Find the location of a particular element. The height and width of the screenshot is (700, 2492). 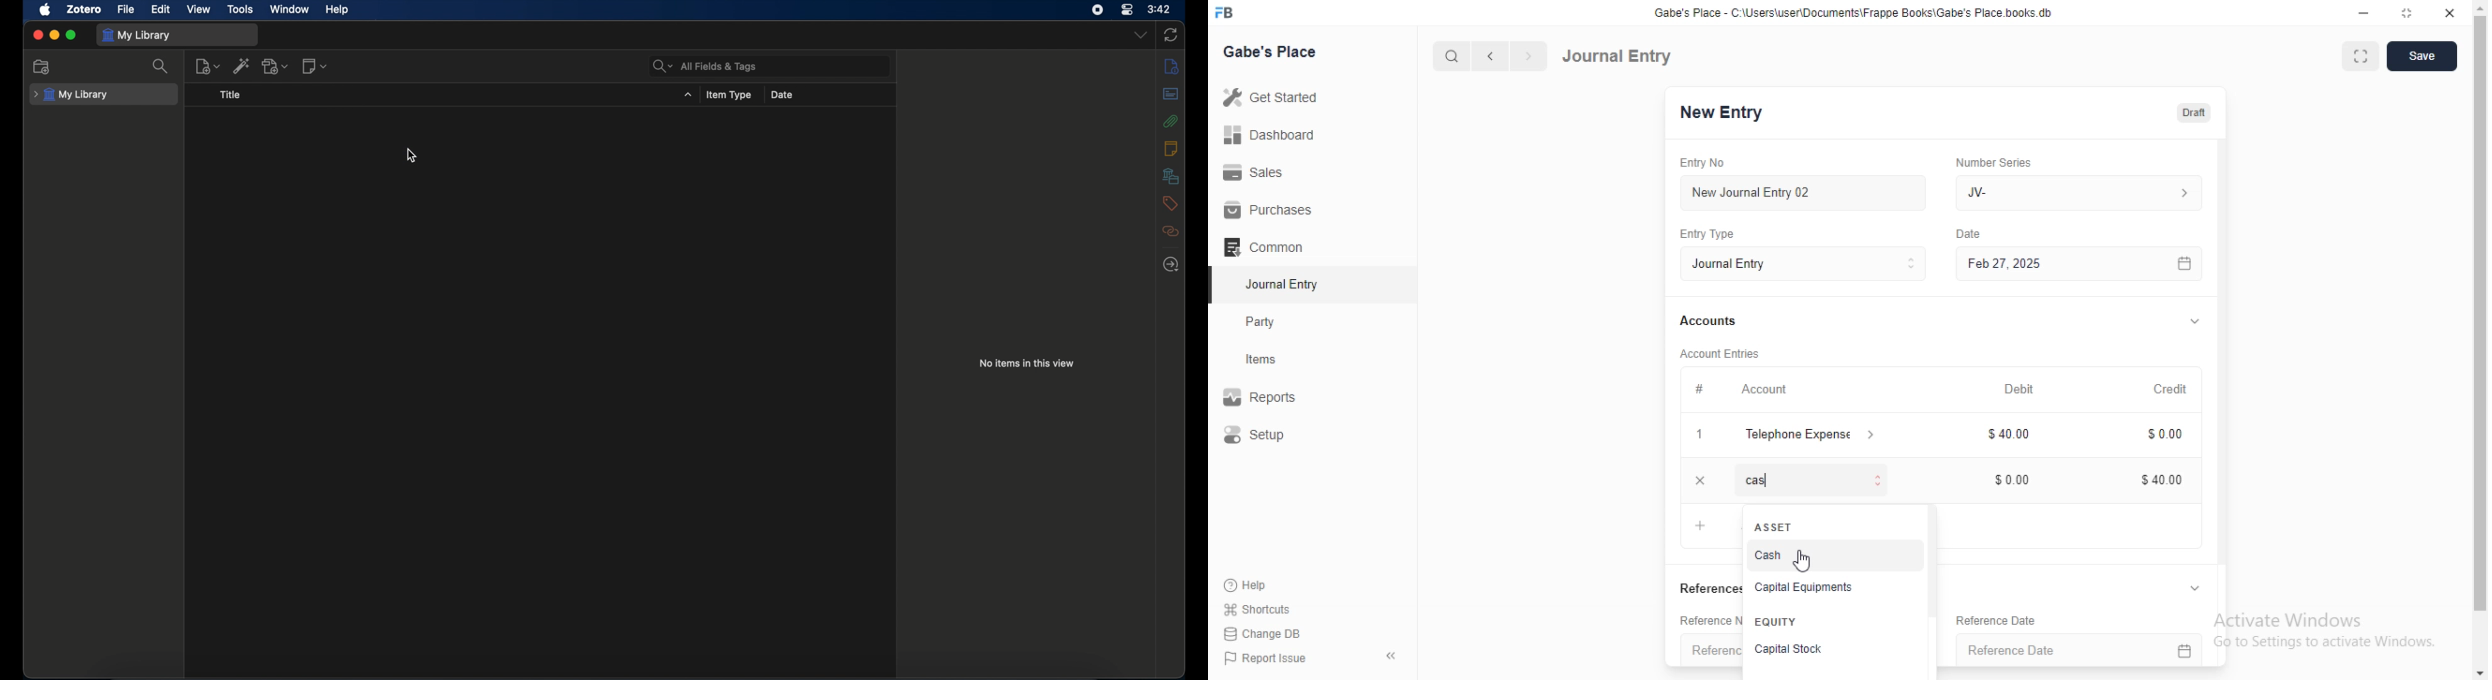

Setup is located at coordinates (1257, 434).